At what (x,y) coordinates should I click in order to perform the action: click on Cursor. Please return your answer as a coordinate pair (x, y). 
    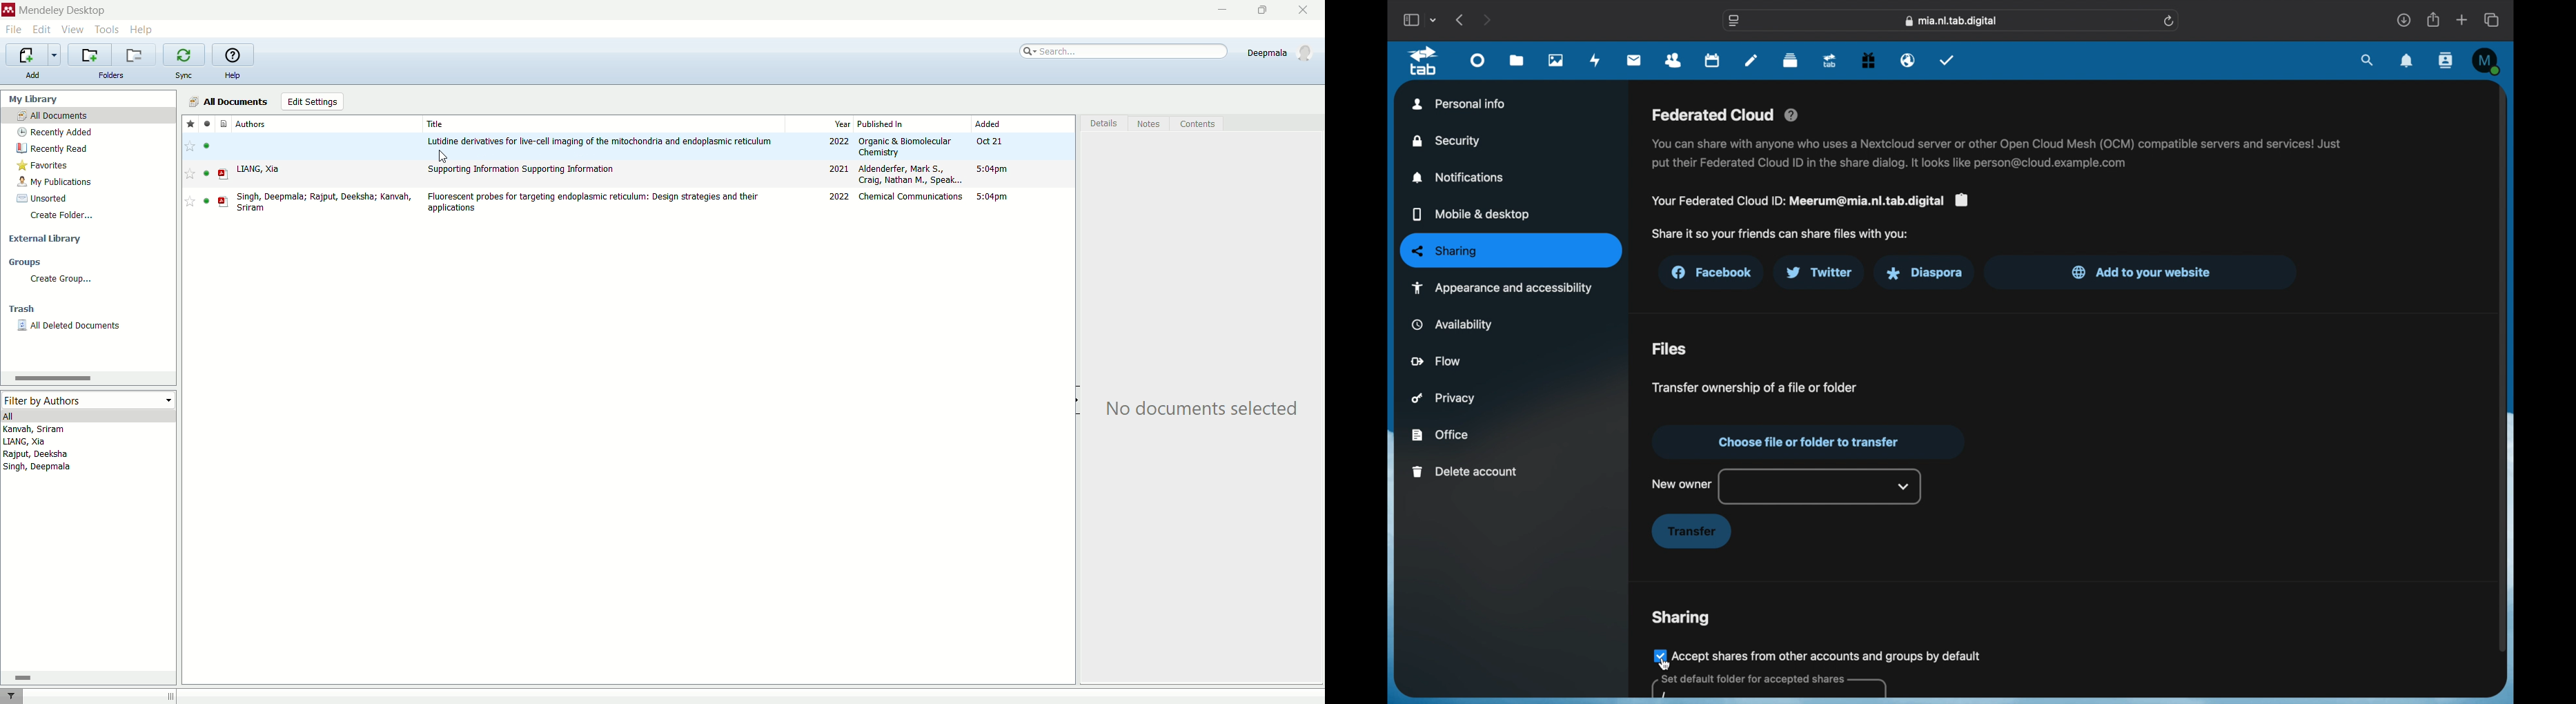
    Looking at the image, I should click on (1664, 664).